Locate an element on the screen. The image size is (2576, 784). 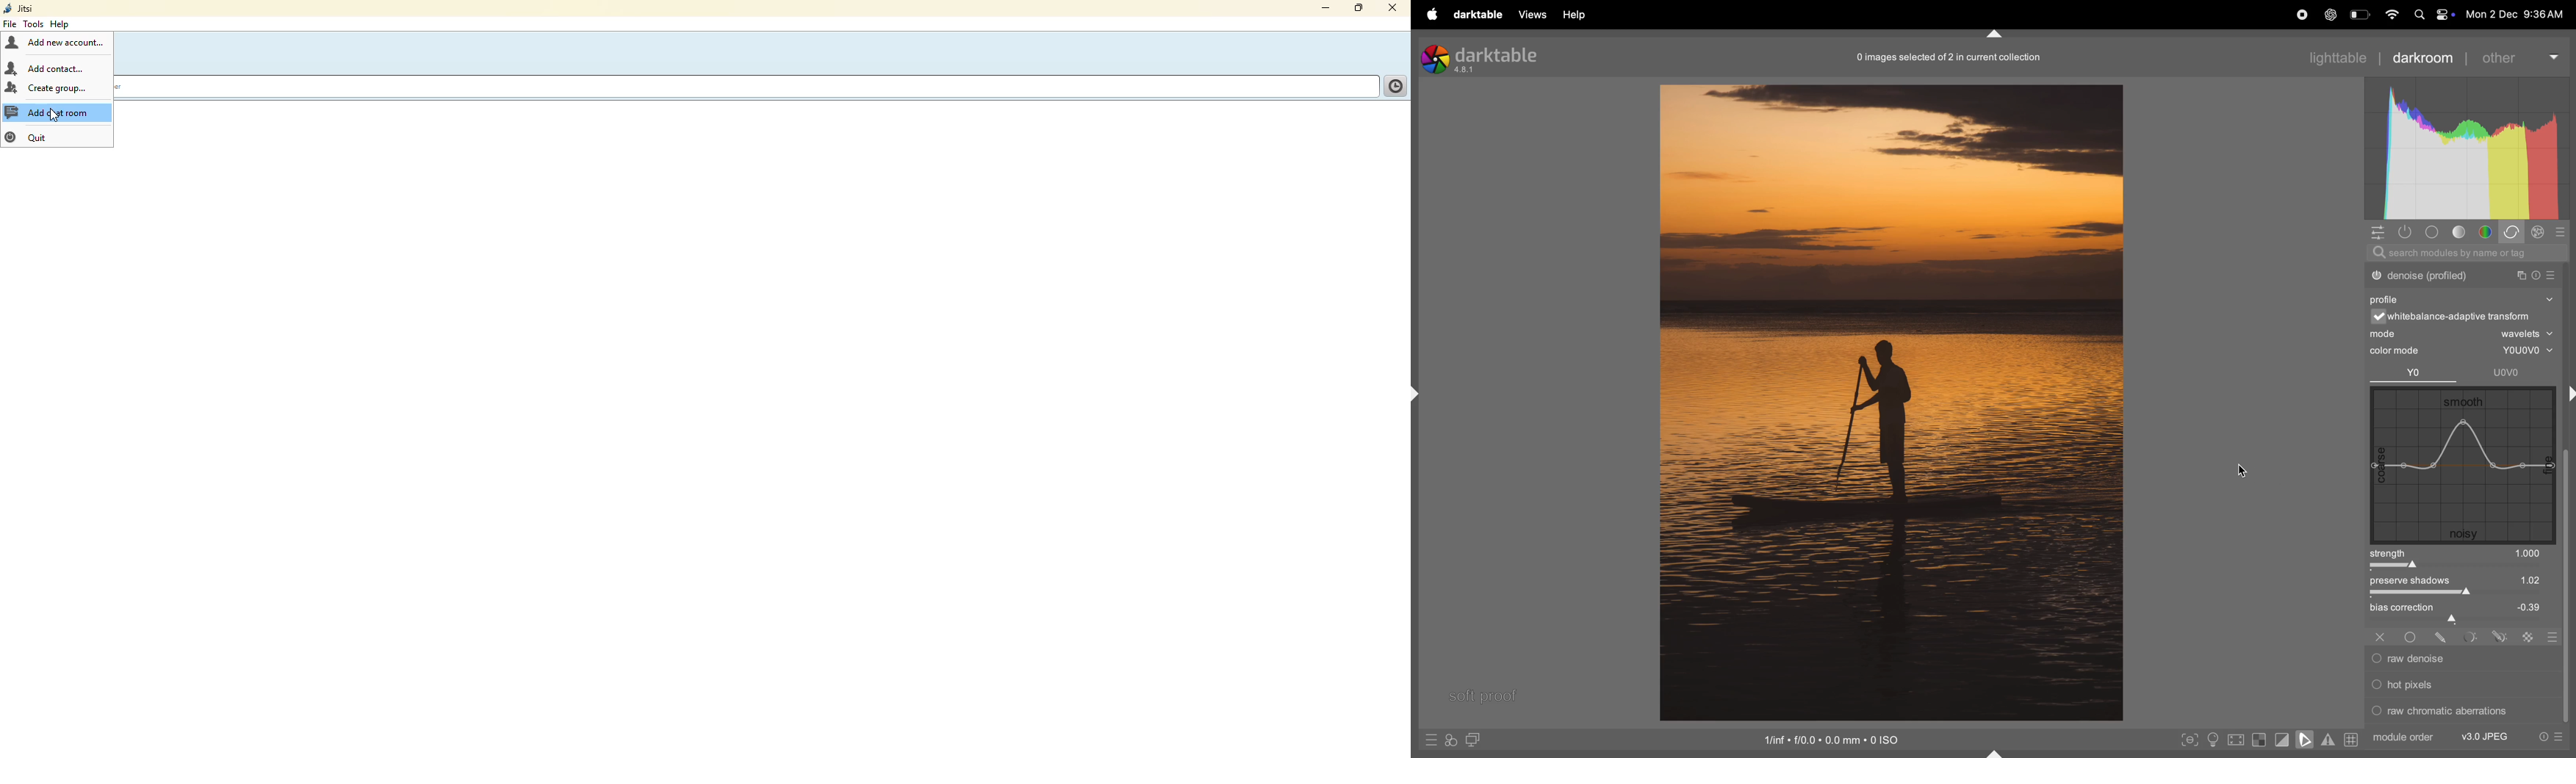
colors is located at coordinates (2487, 232).